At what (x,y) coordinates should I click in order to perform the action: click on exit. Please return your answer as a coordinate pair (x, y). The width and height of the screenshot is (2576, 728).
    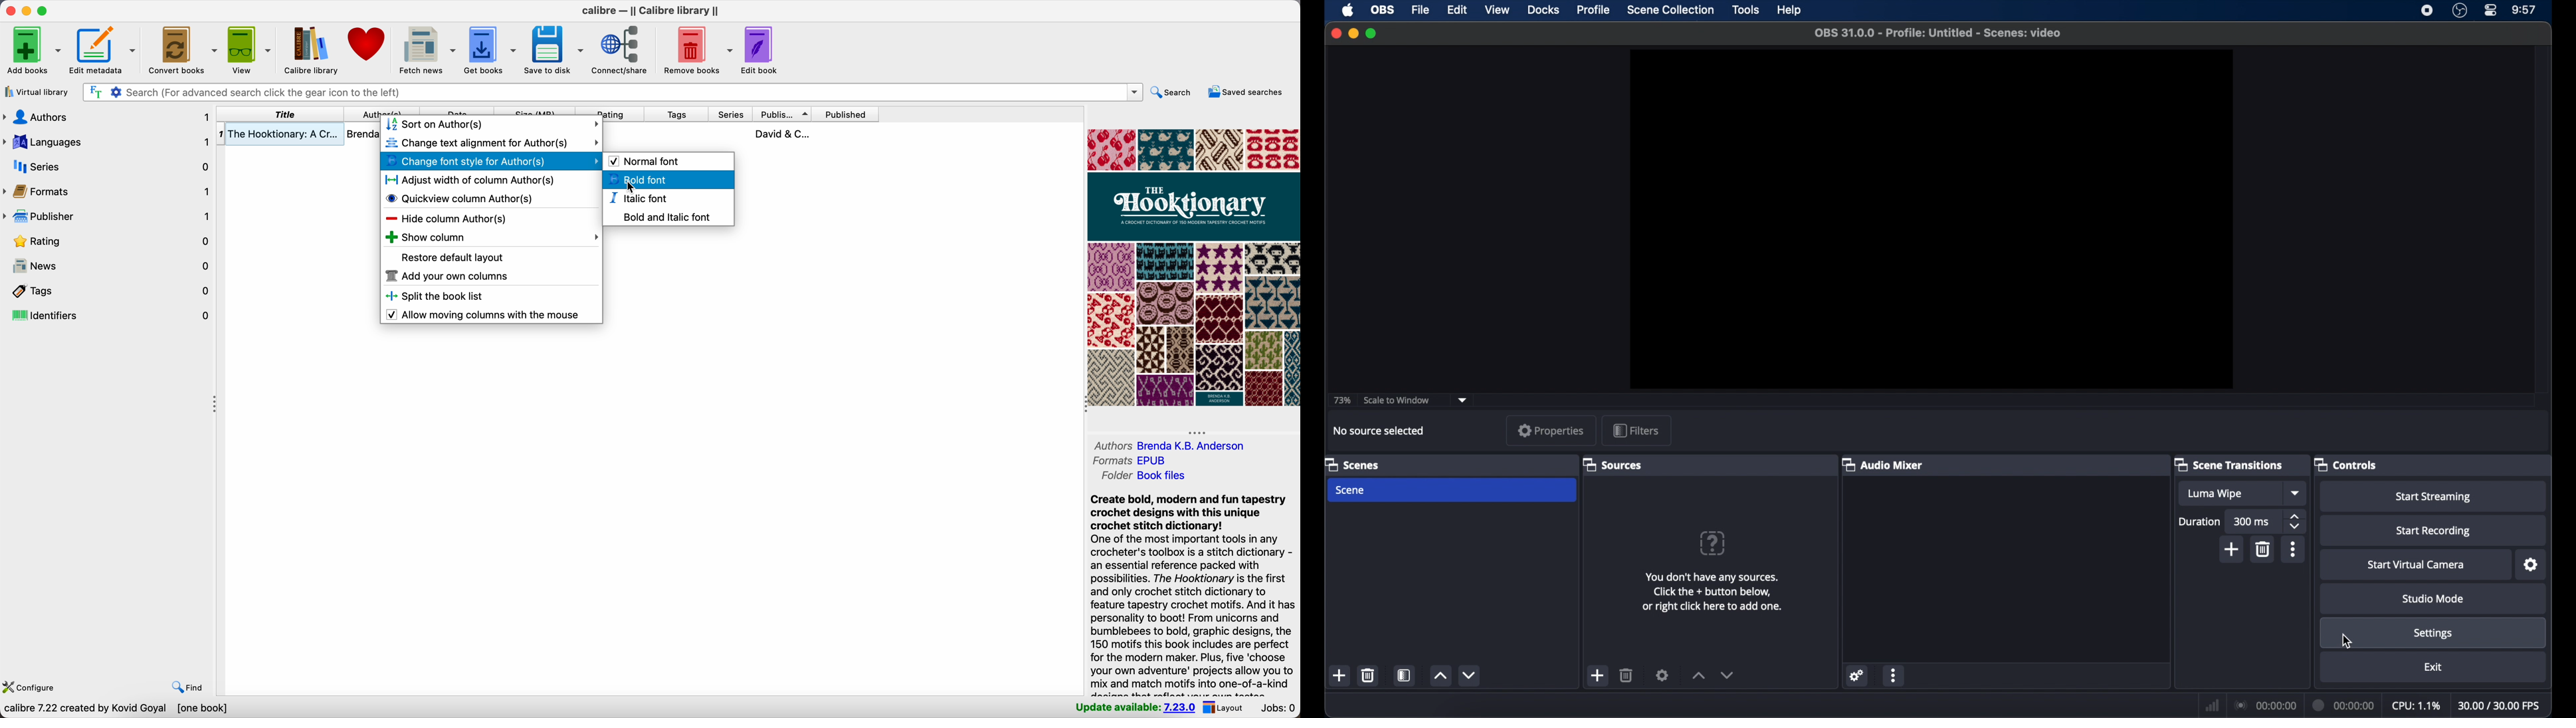
    Looking at the image, I should click on (2432, 667).